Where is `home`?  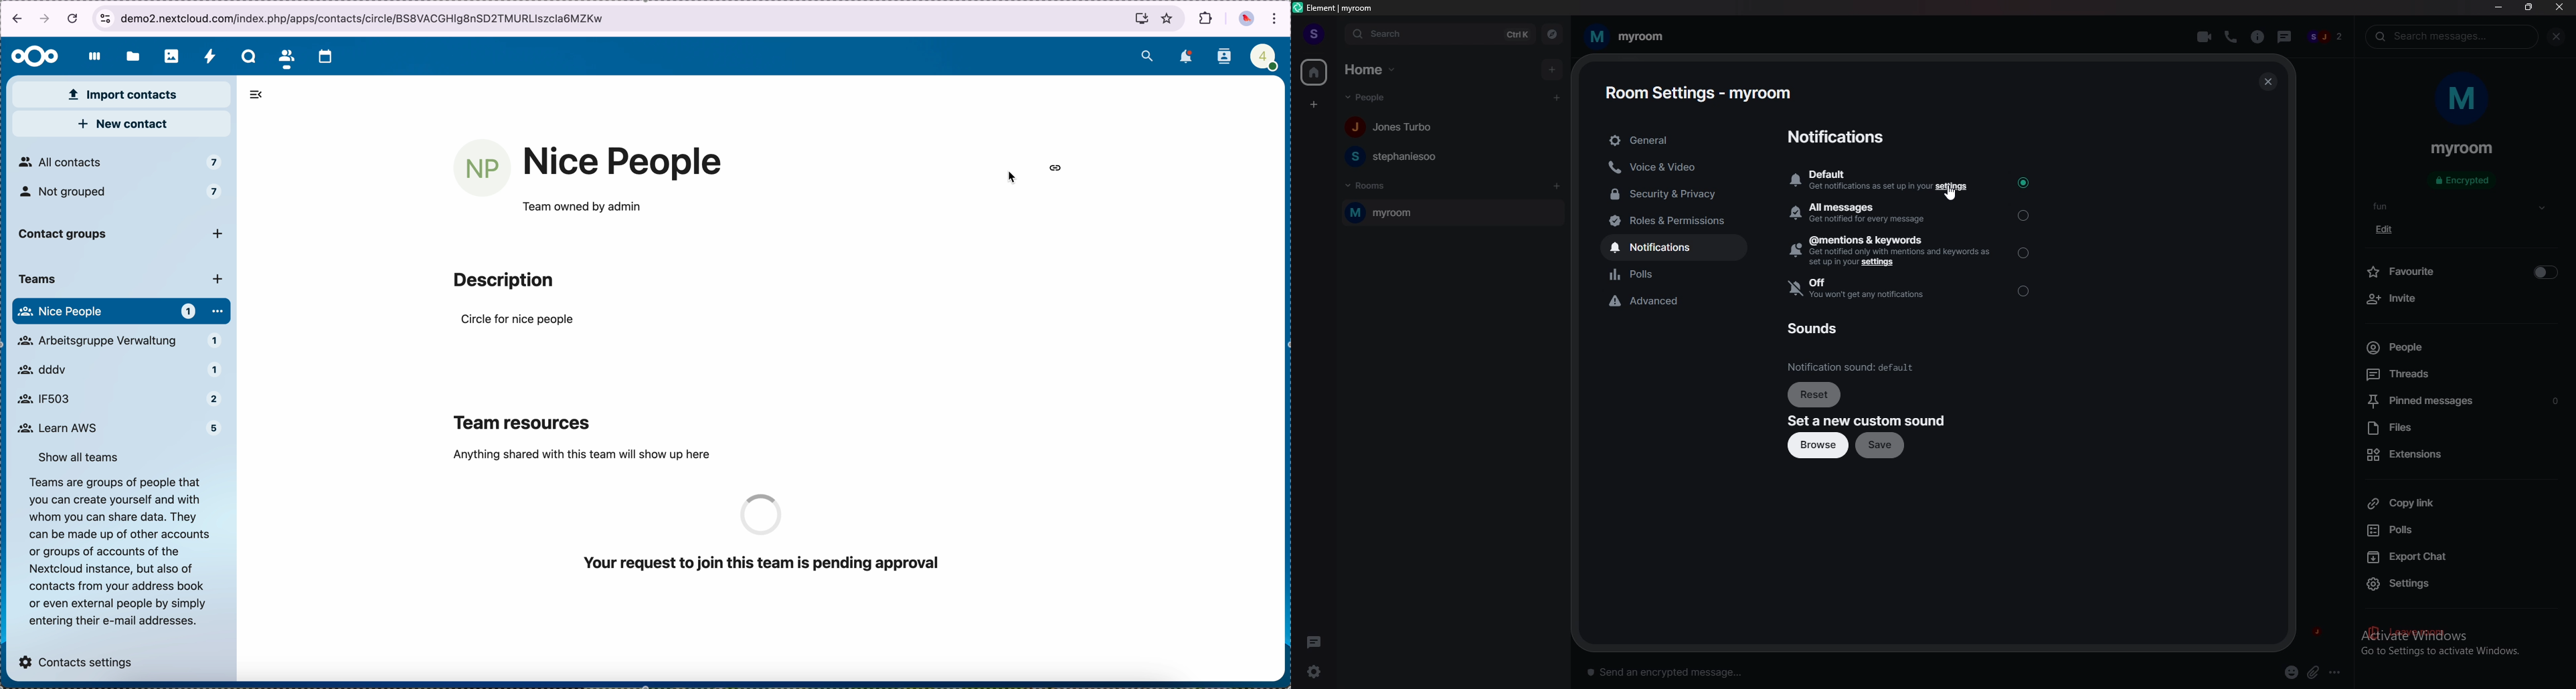
home is located at coordinates (1313, 72).